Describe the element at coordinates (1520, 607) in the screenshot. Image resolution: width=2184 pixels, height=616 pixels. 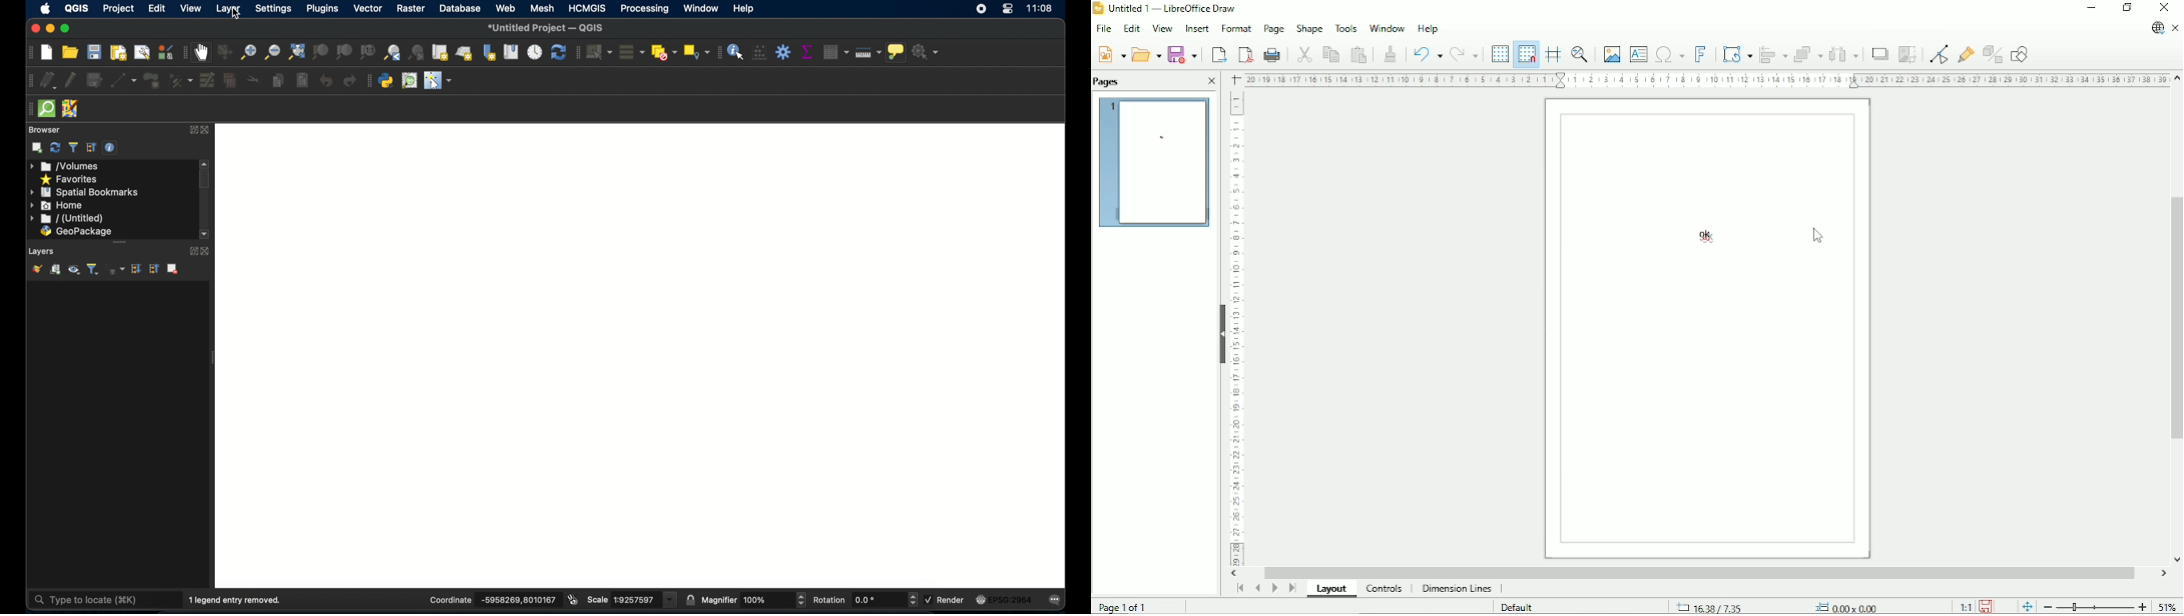
I see `Default` at that location.